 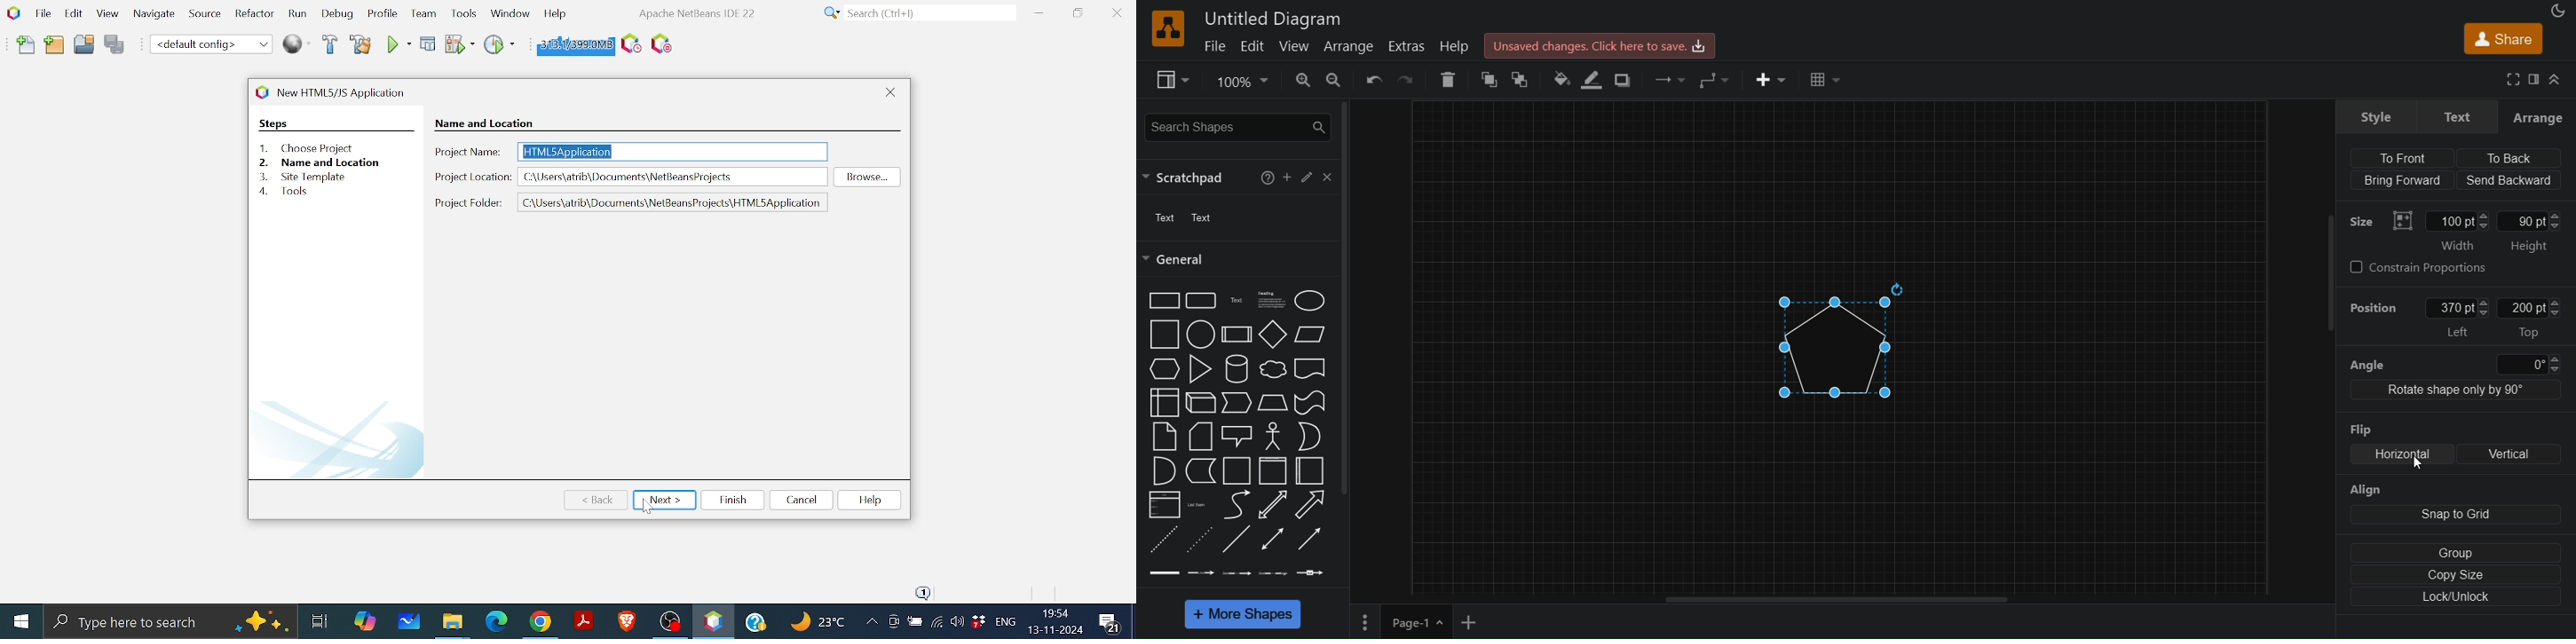 I want to click on Connector with 3 labels, so click(x=1273, y=574).